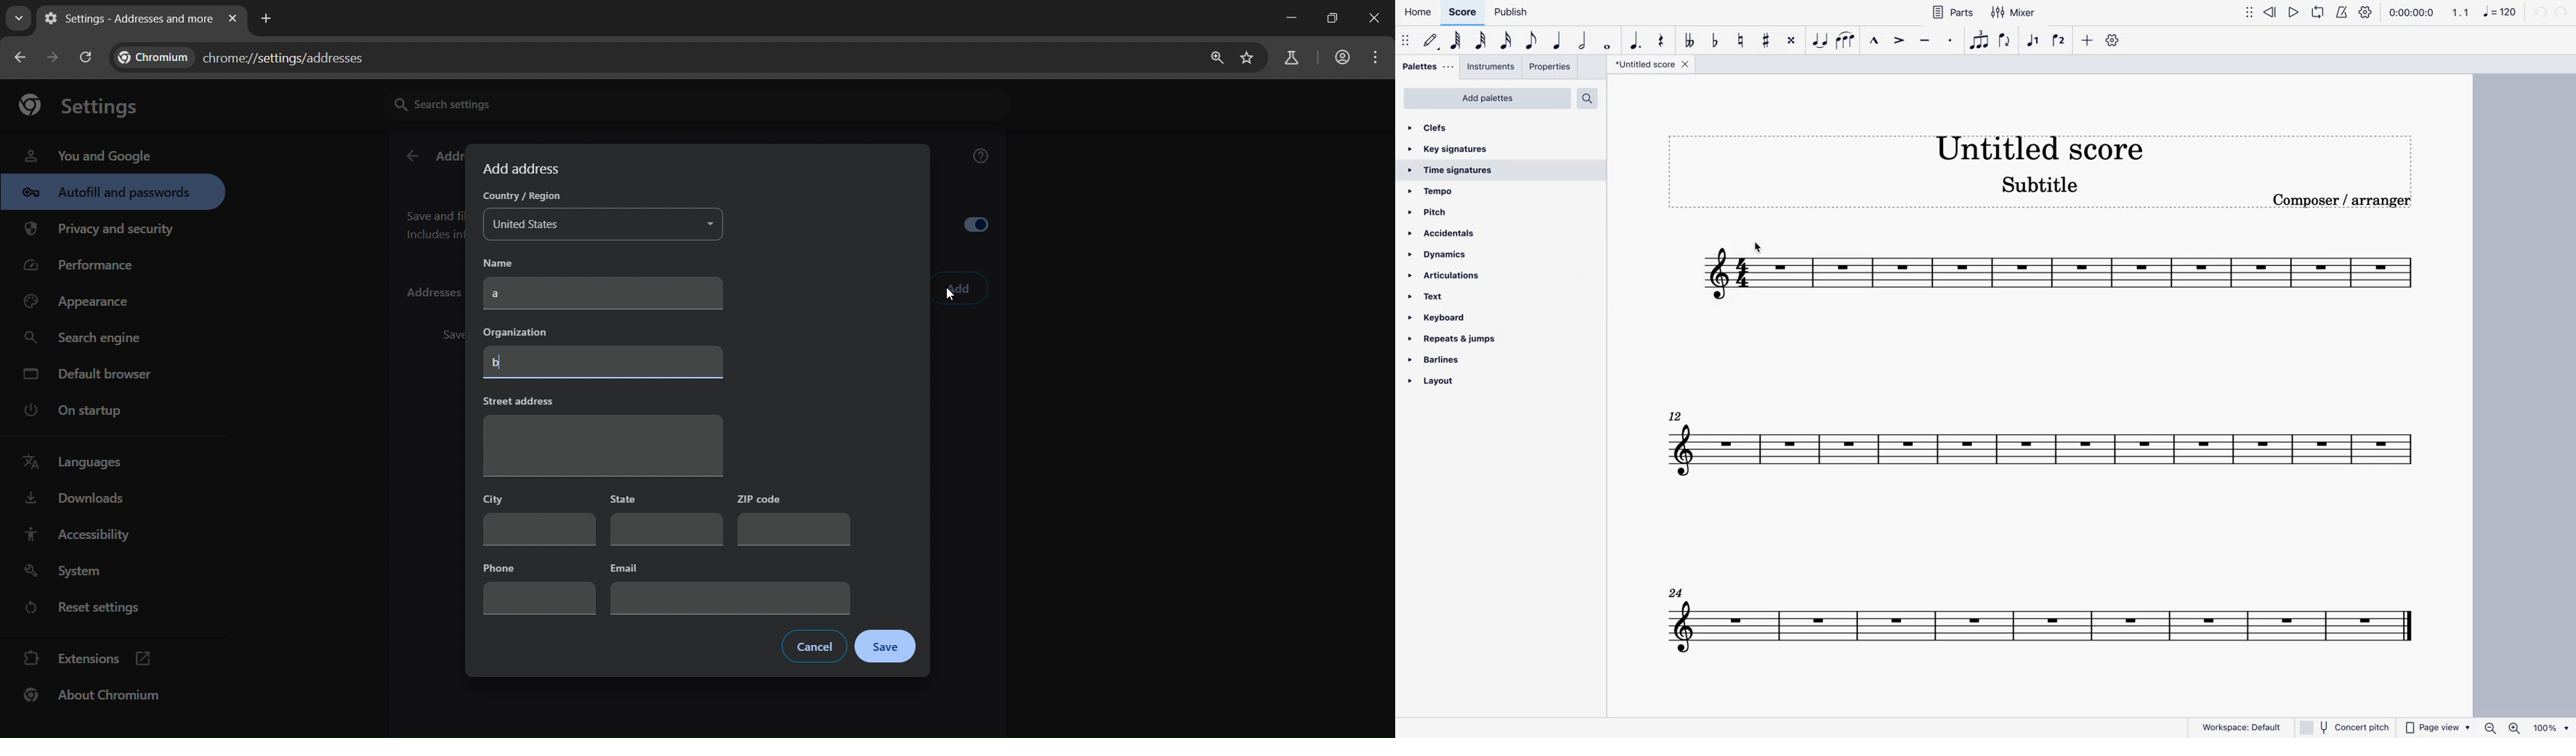  What do you see at coordinates (1437, 192) in the screenshot?
I see `tempo` at bounding box center [1437, 192].